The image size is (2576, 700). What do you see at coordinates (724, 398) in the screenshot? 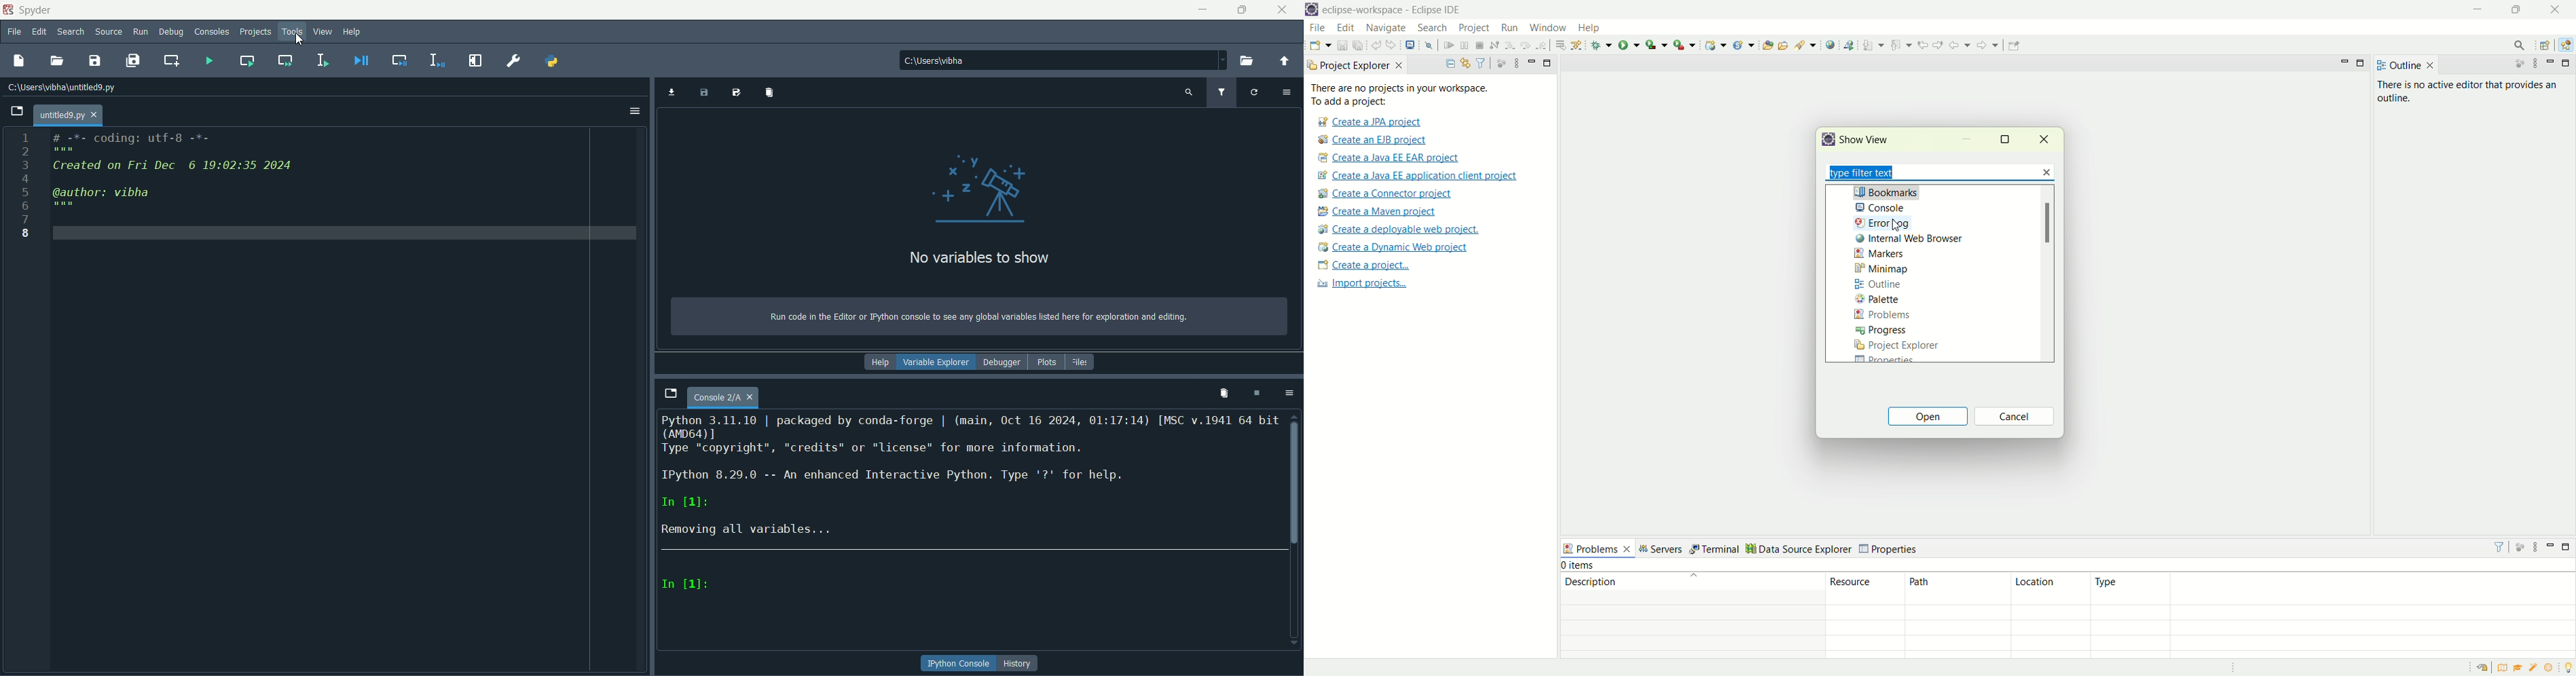
I see `file name` at bounding box center [724, 398].